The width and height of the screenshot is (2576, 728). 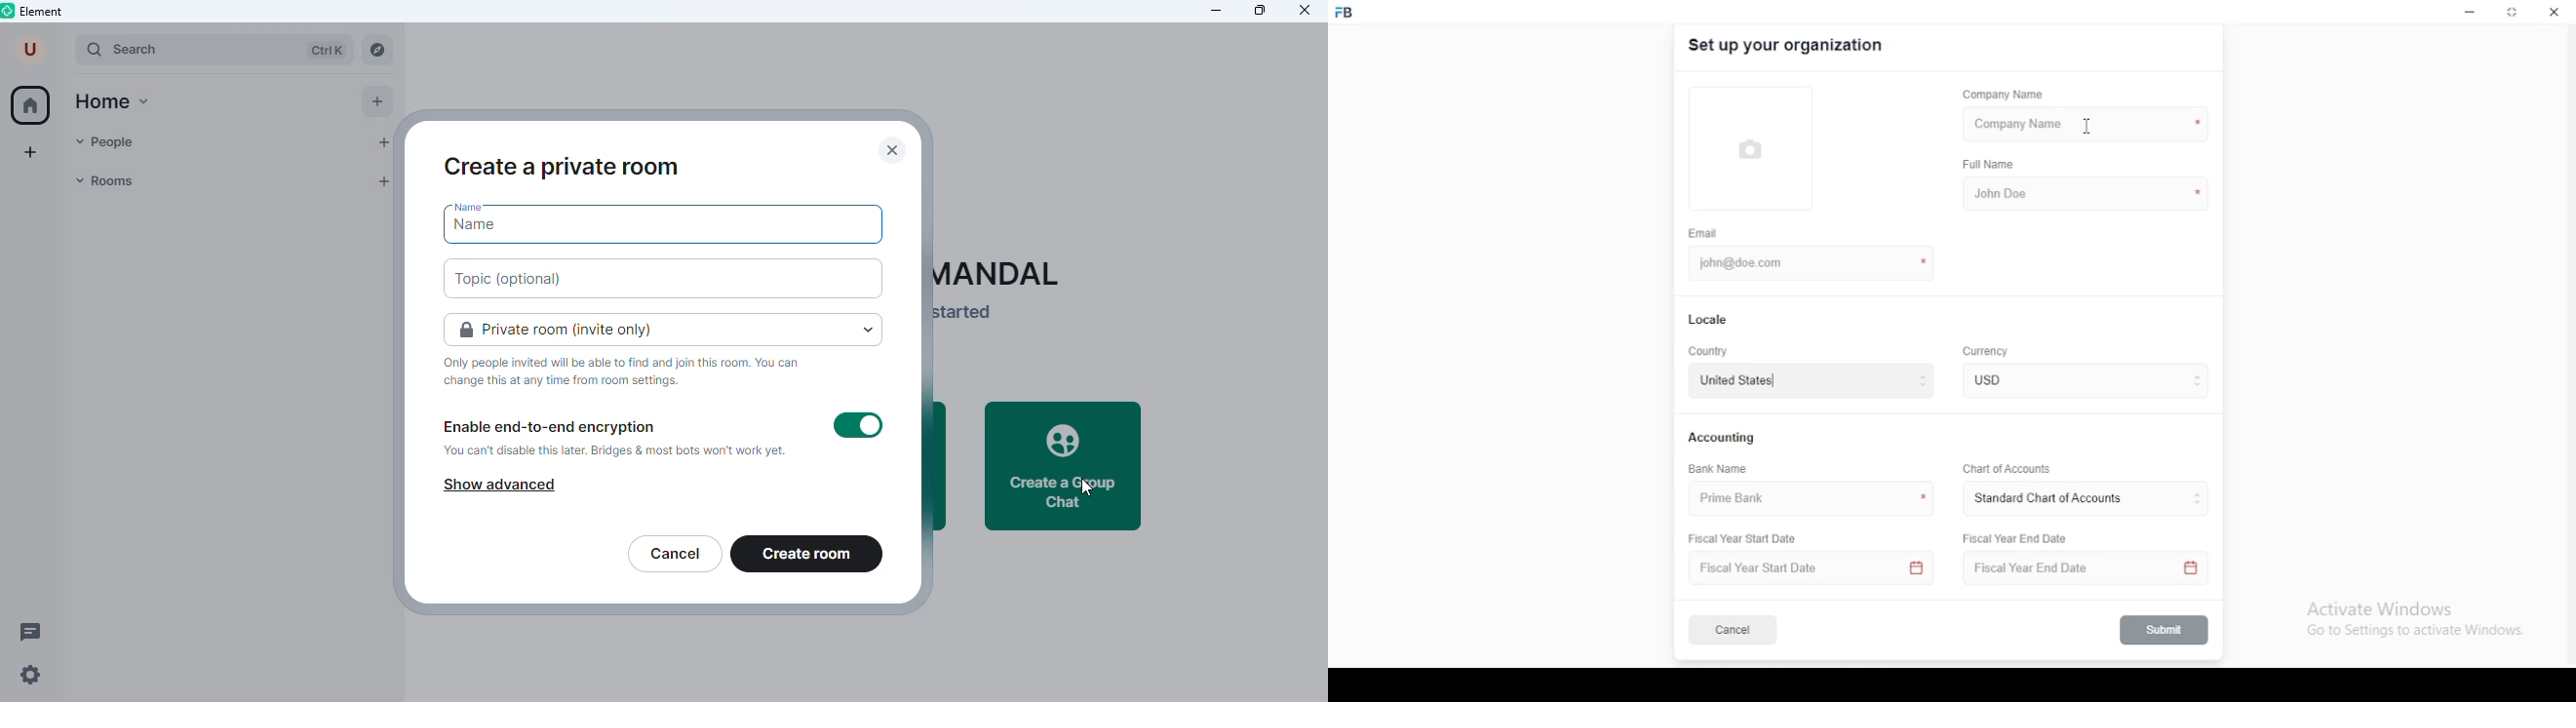 What do you see at coordinates (1787, 46) in the screenshot?
I see `set up your organization` at bounding box center [1787, 46].